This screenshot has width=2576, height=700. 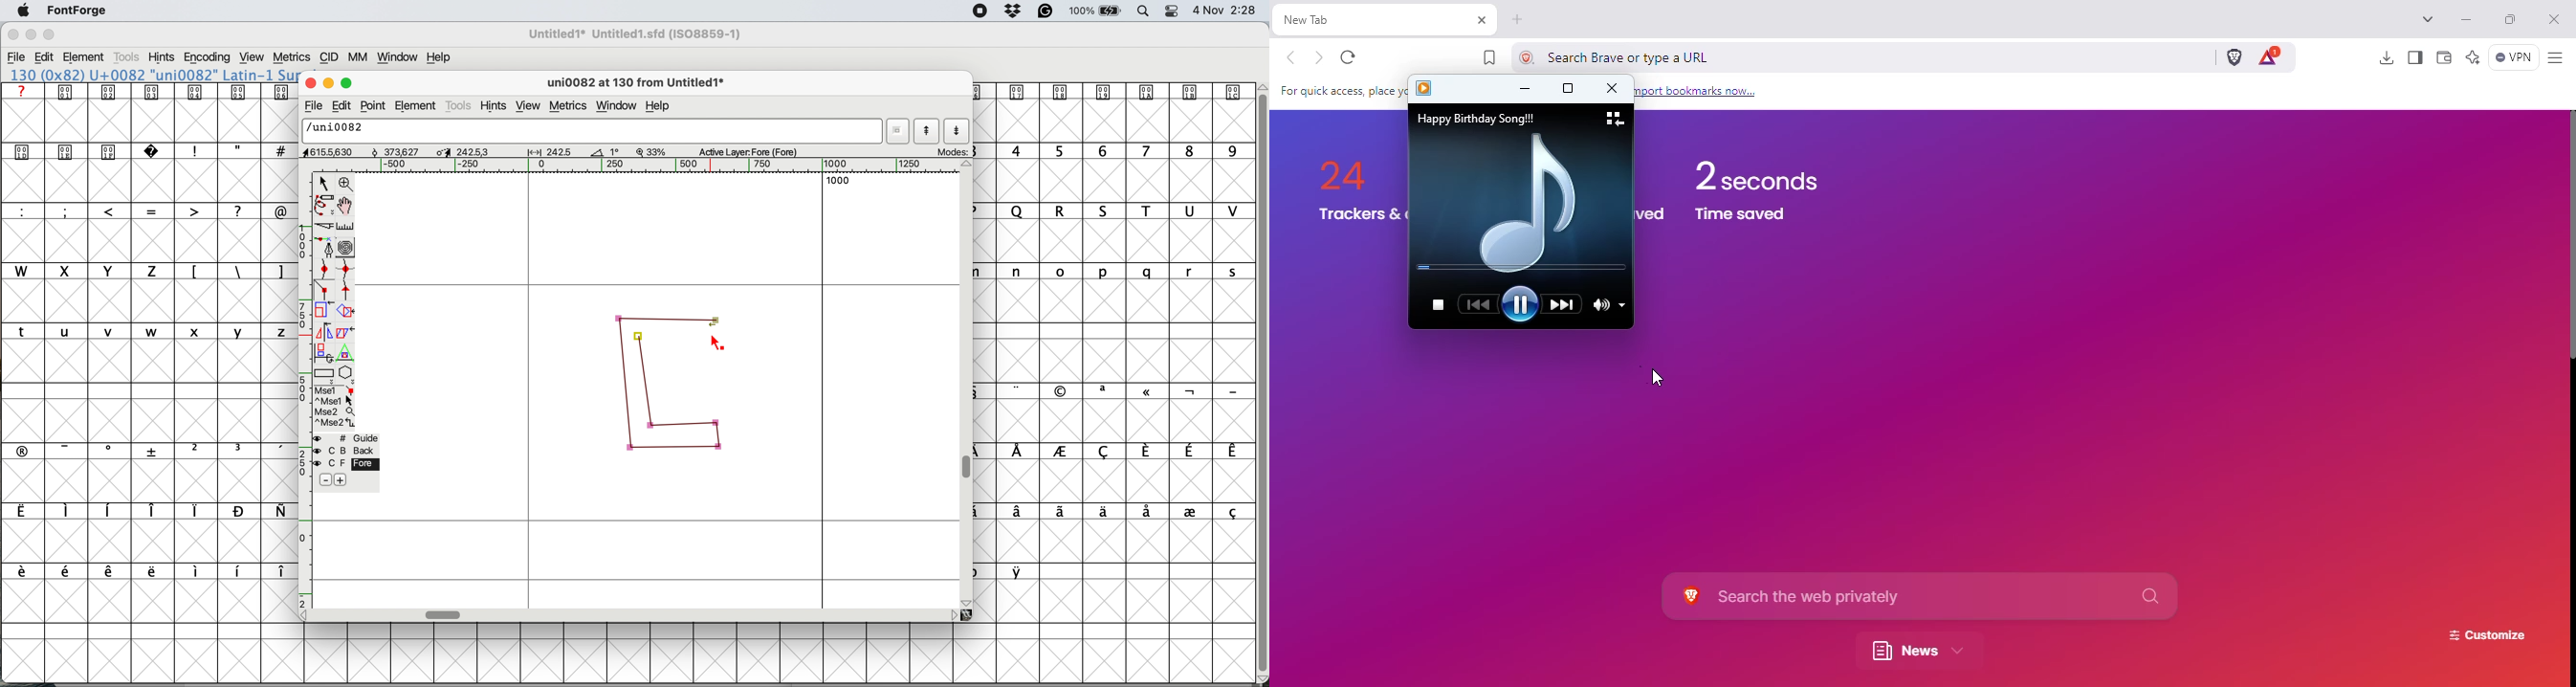 I want to click on corner points connected, so click(x=667, y=317).